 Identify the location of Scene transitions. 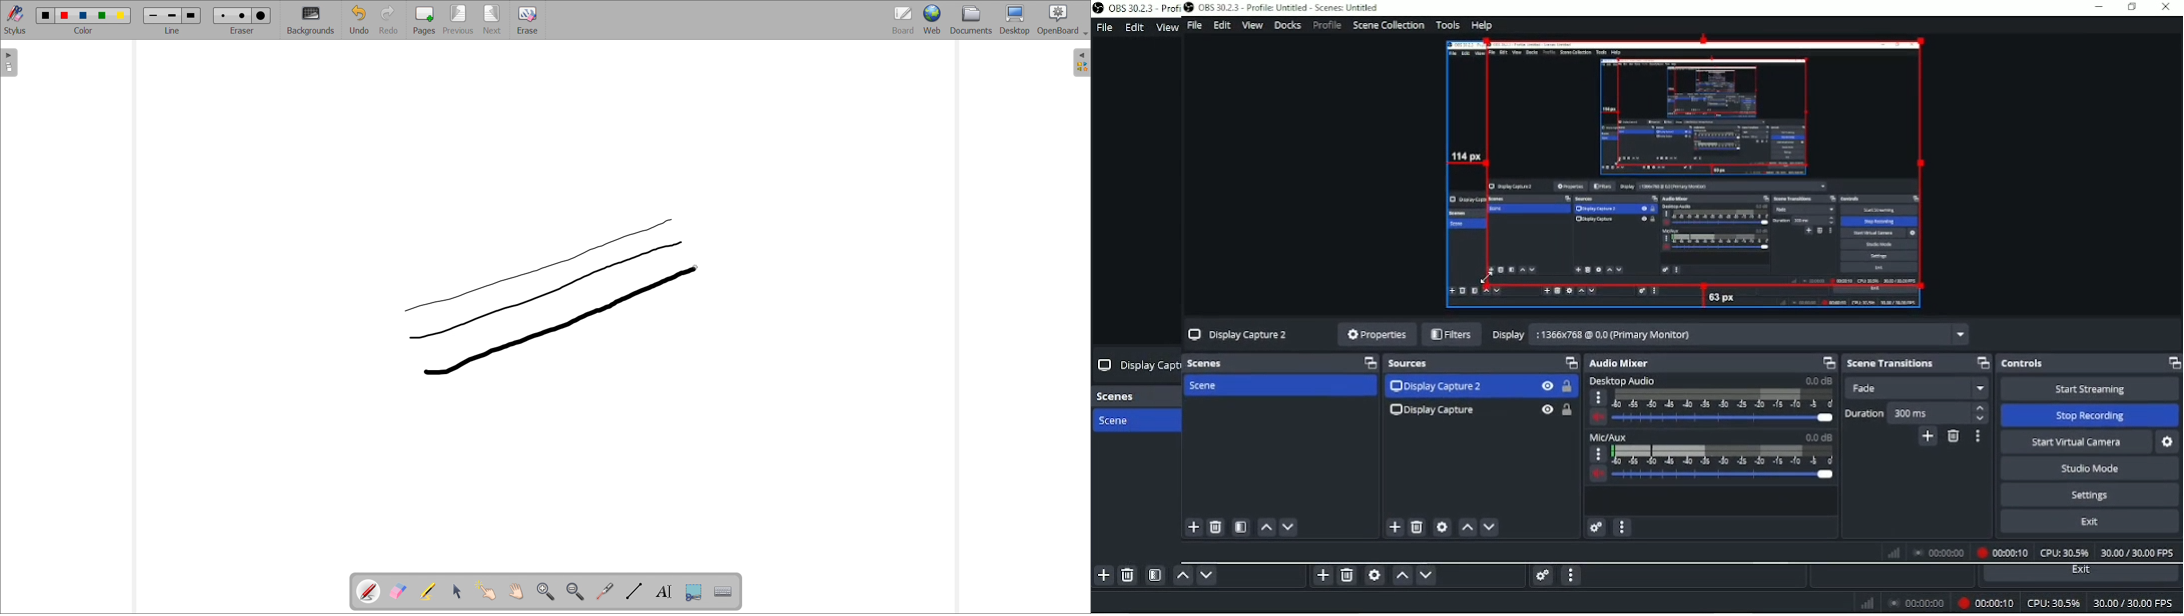
(1896, 364).